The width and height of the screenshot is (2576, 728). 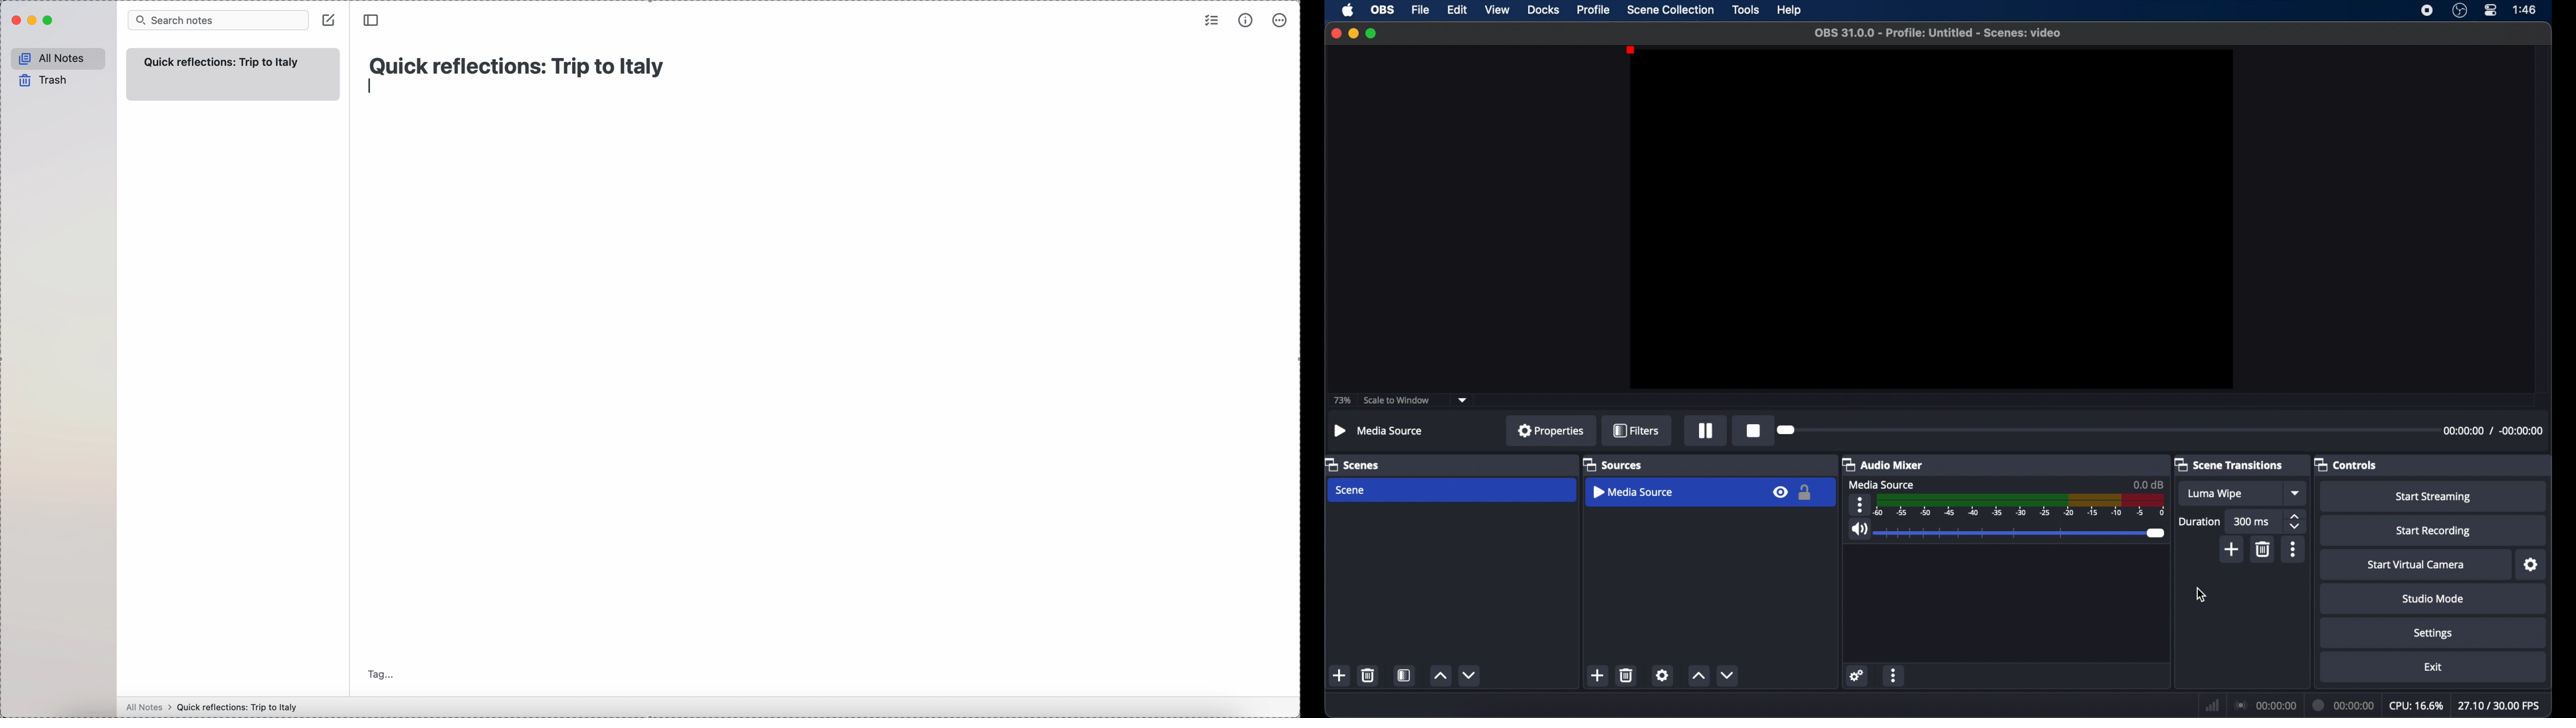 What do you see at coordinates (2252, 521) in the screenshot?
I see `300 ms` at bounding box center [2252, 521].